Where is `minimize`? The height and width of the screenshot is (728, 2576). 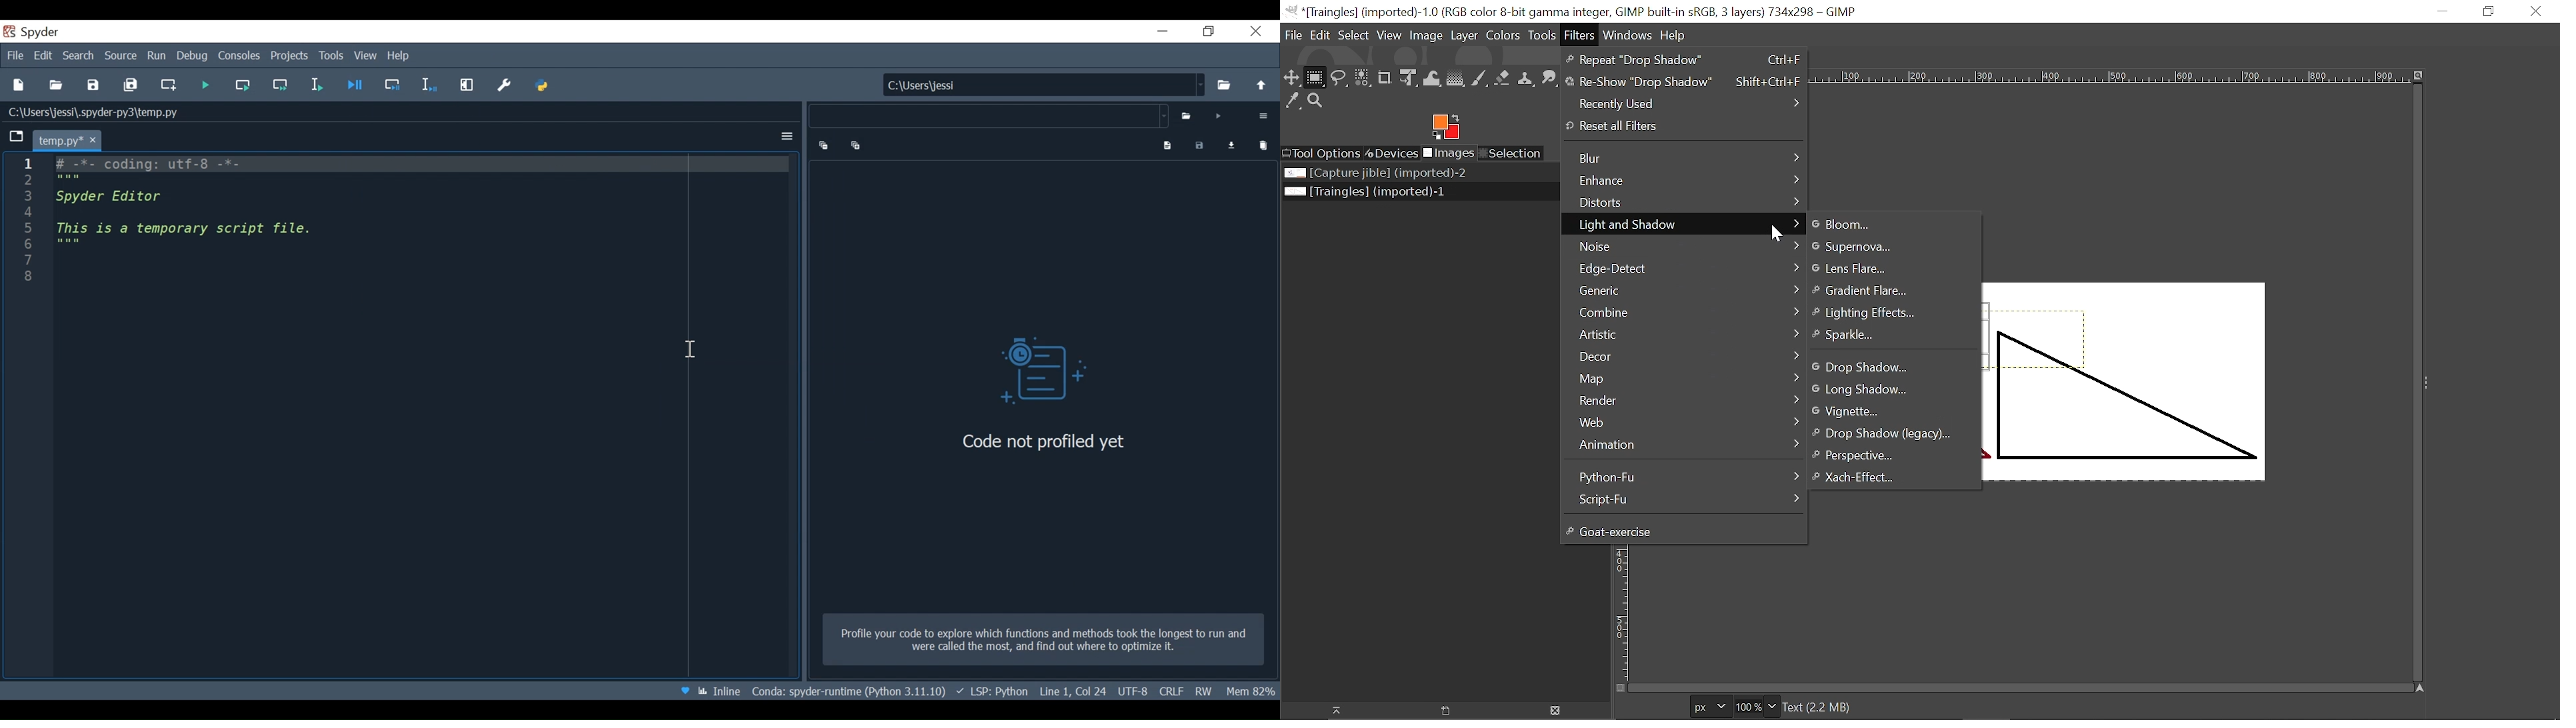 minimize is located at coordinates (1163, 31).